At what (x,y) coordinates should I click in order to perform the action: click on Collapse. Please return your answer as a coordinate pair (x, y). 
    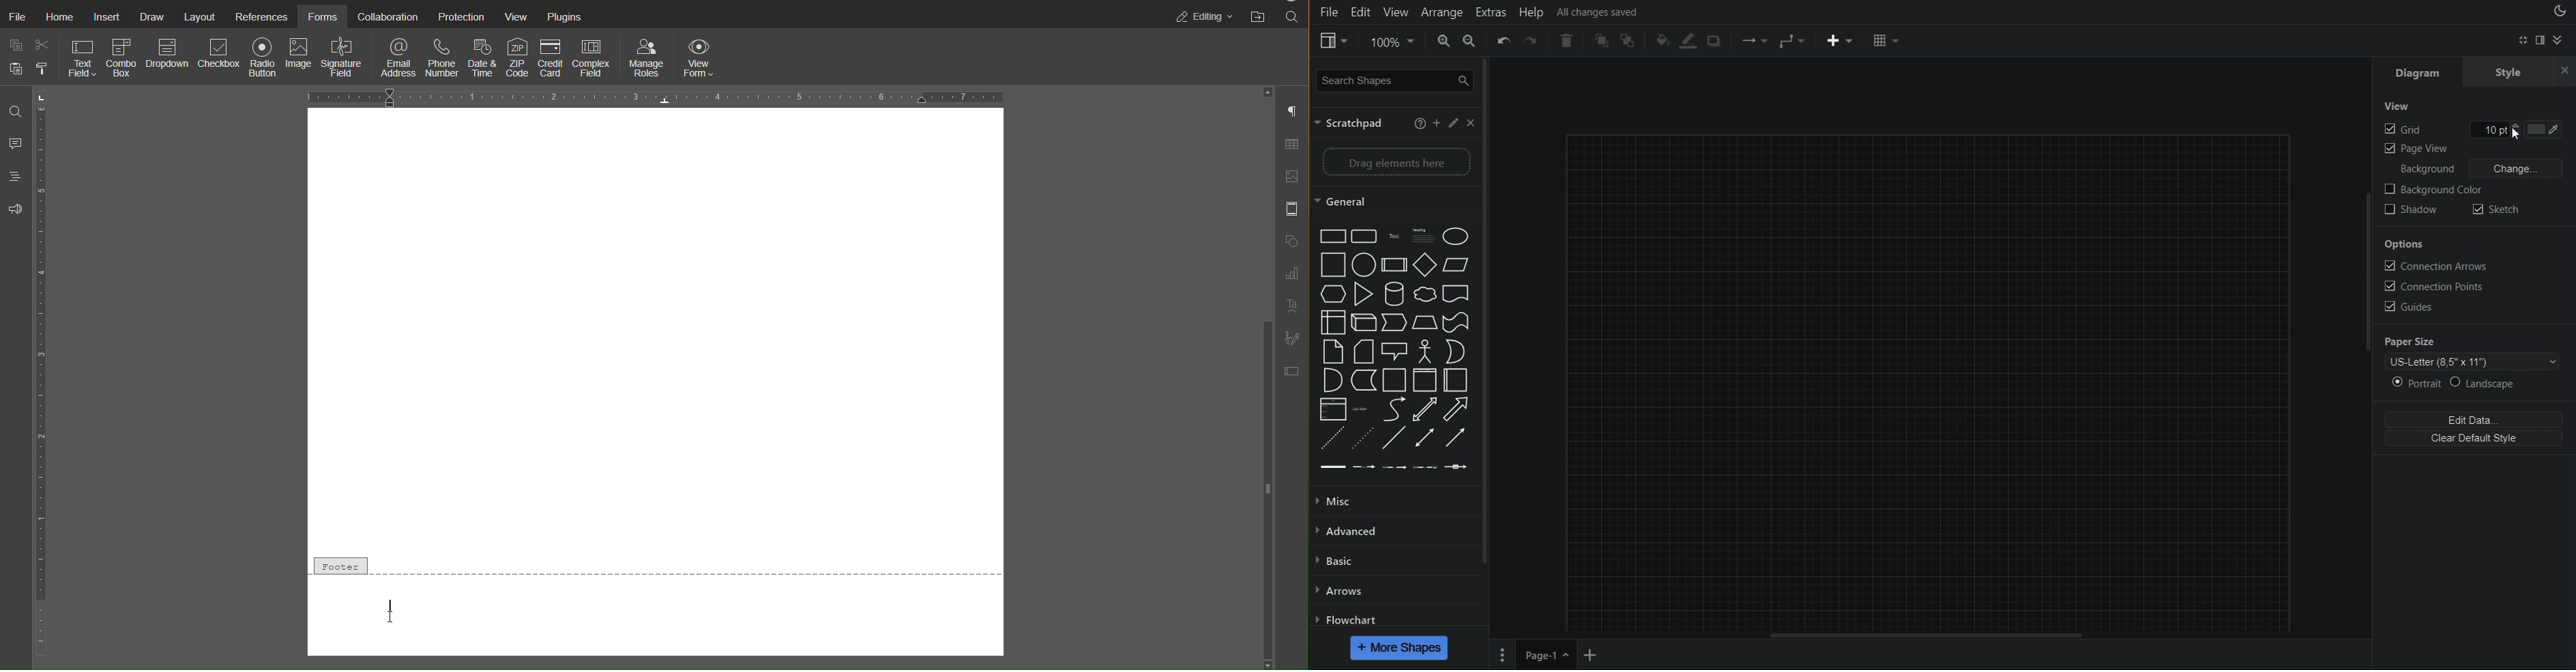
    Looking at the image, I should click on (2559, 40).